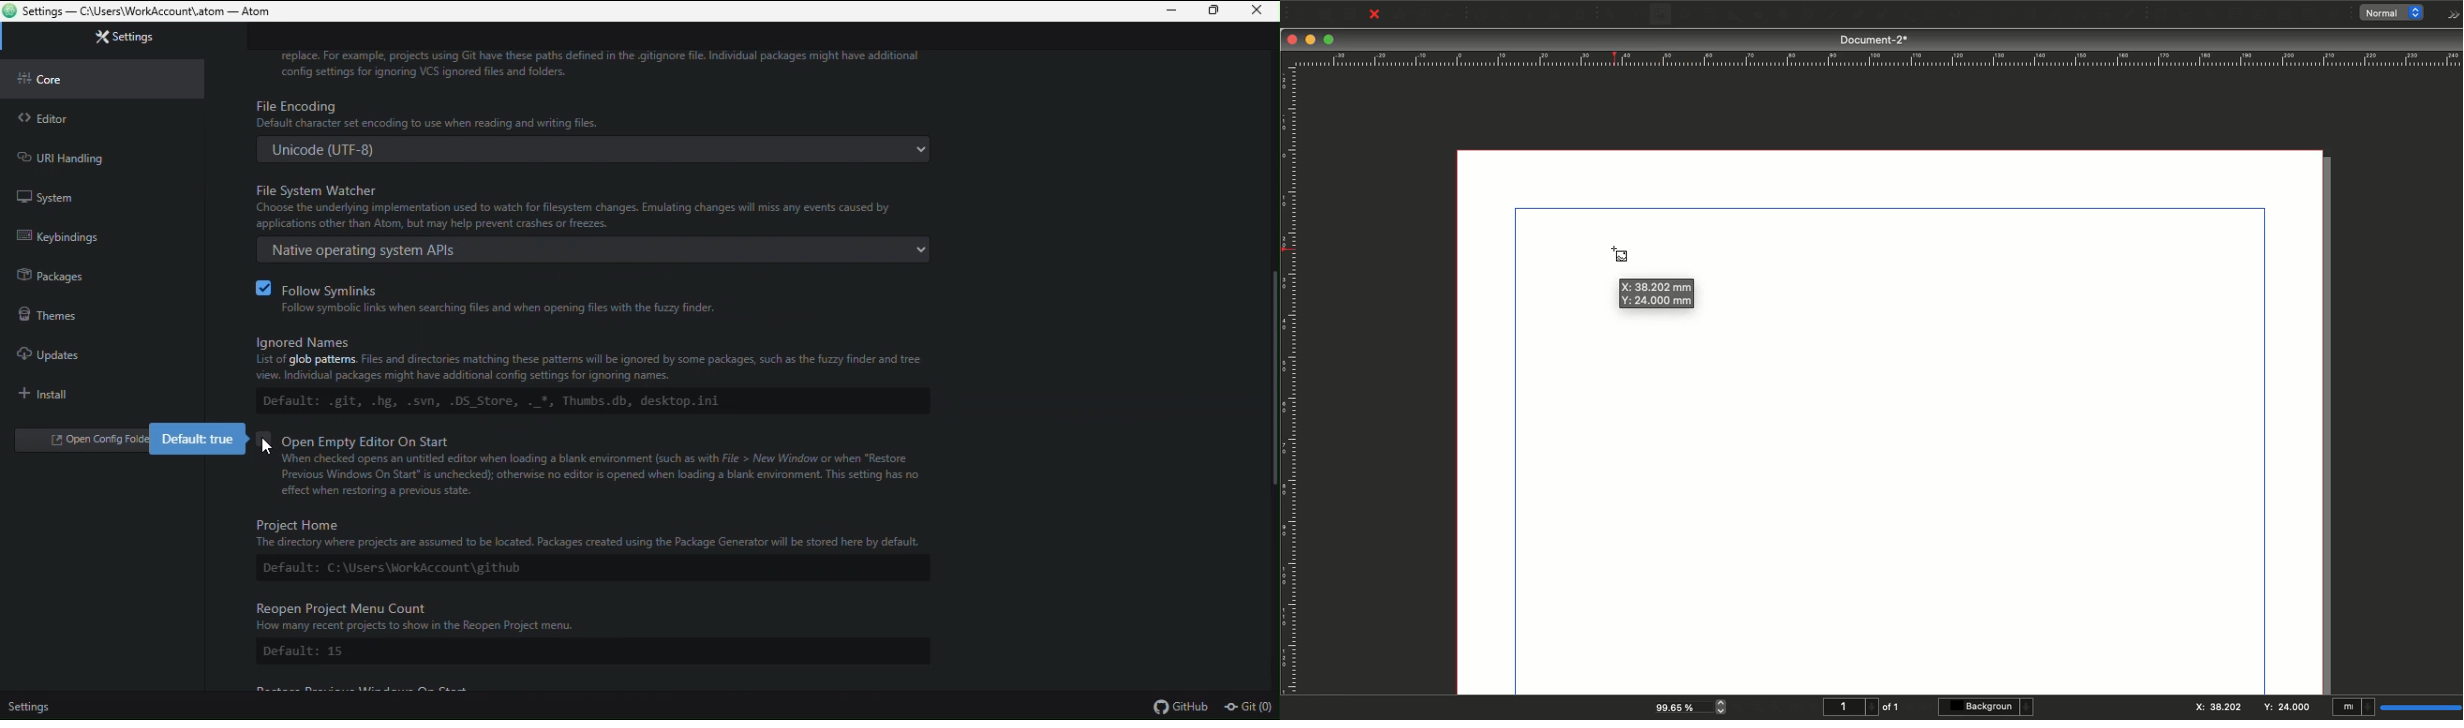 The height and width of the screenshot is (728, 2464). I want to click on Zoom in or out, so click(1933, 16).